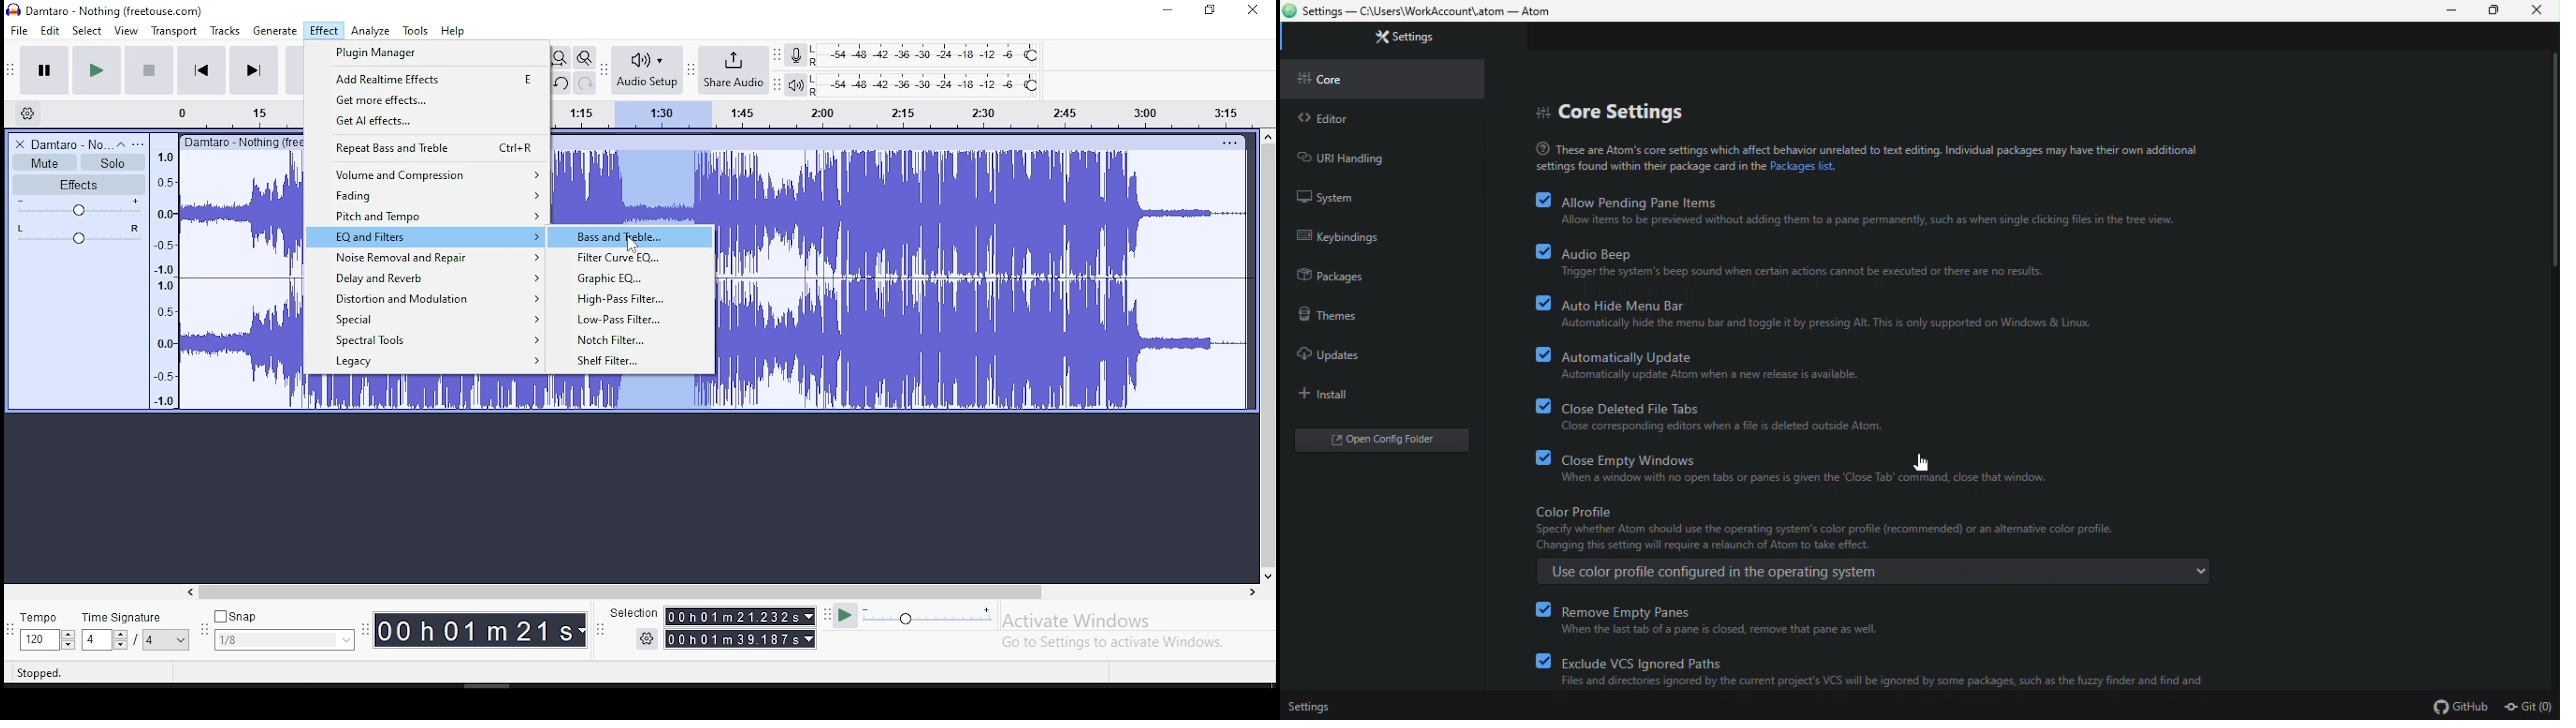 This screenshot has height=728, width=2576. What do you see at coordinates (21, 30) in the screenshot?
I see `file` at bounding box center [21, 30].